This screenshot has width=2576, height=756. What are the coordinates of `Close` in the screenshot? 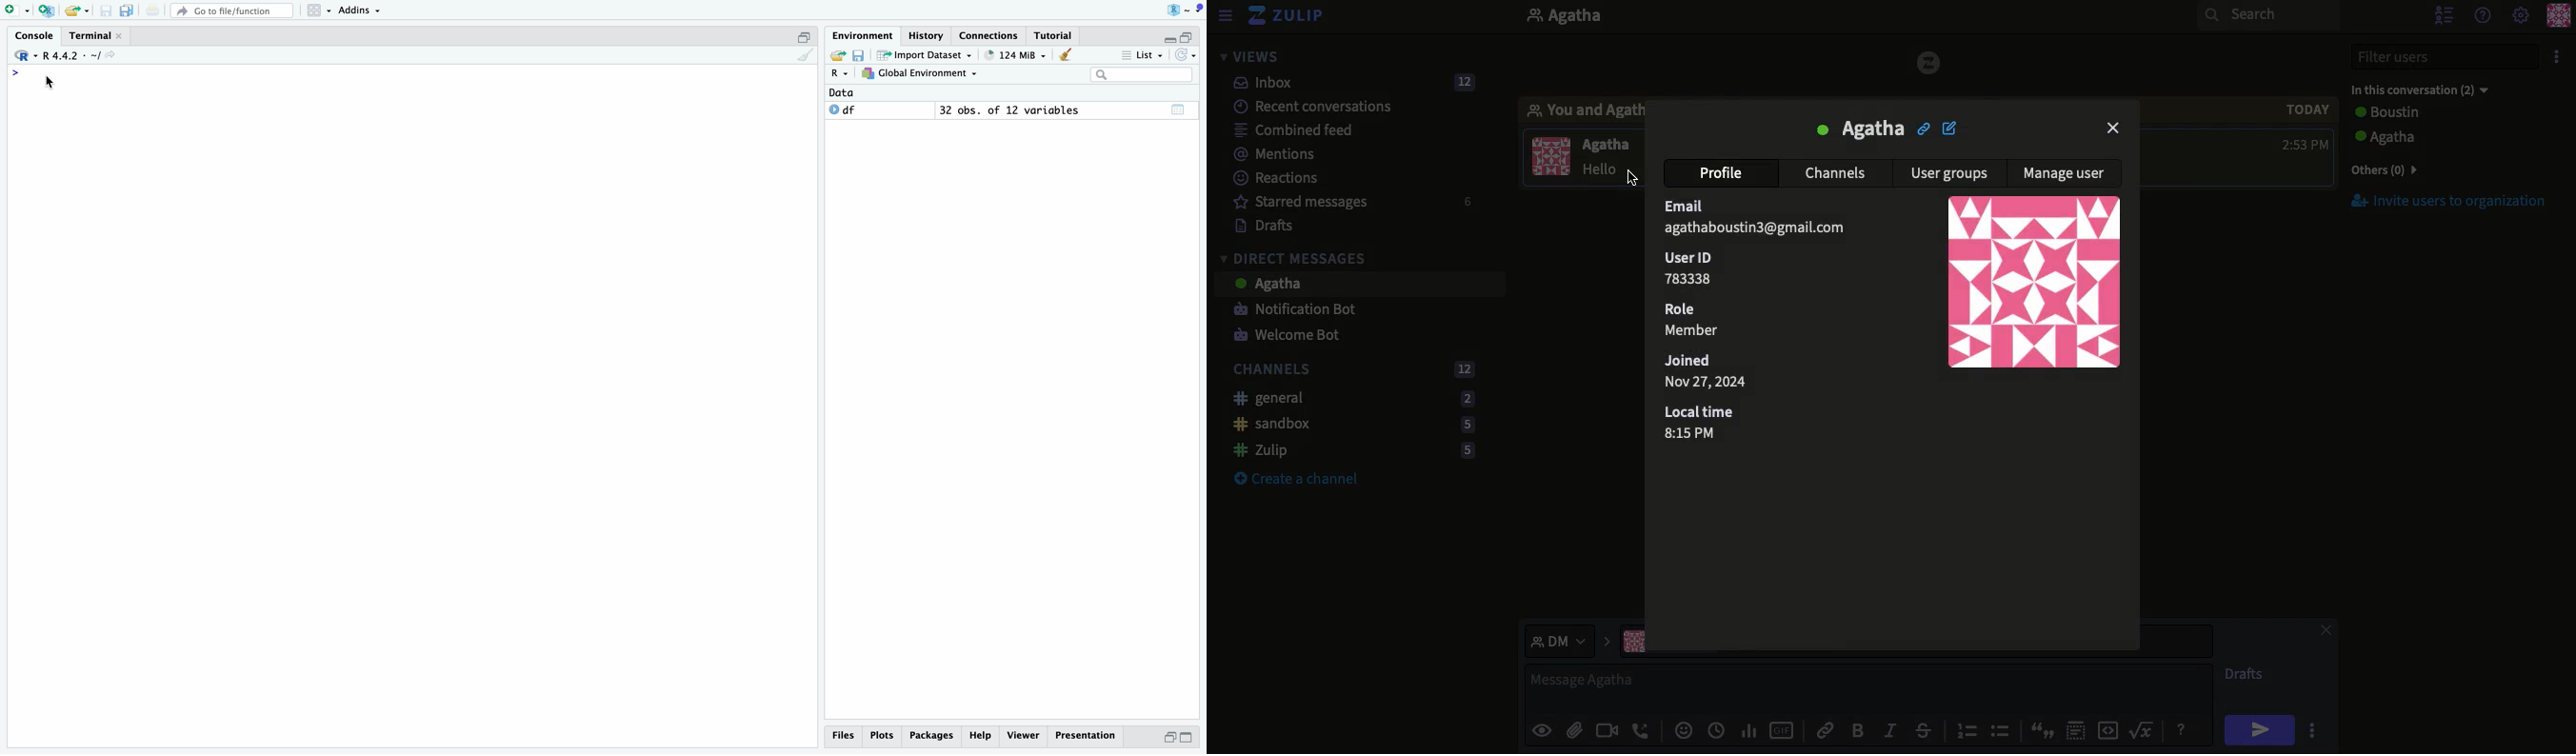 It's located at (2113, 129).